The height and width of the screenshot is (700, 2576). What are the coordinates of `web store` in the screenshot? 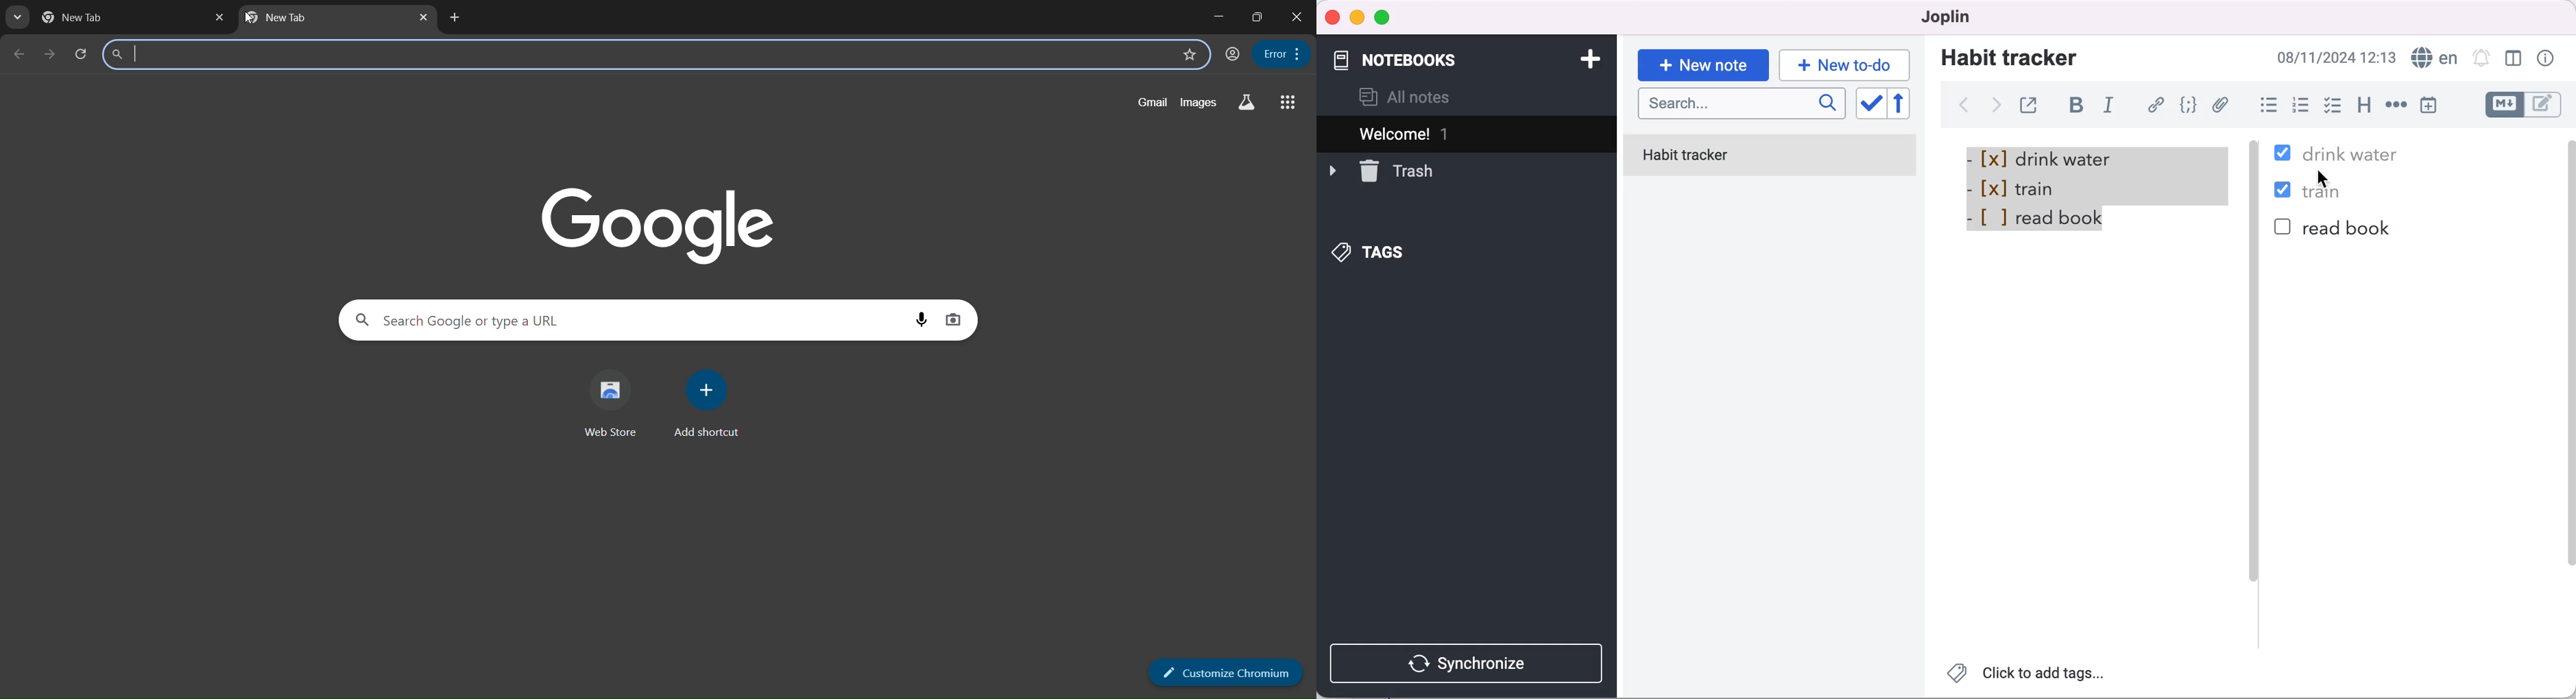 It's located at (603, 409).